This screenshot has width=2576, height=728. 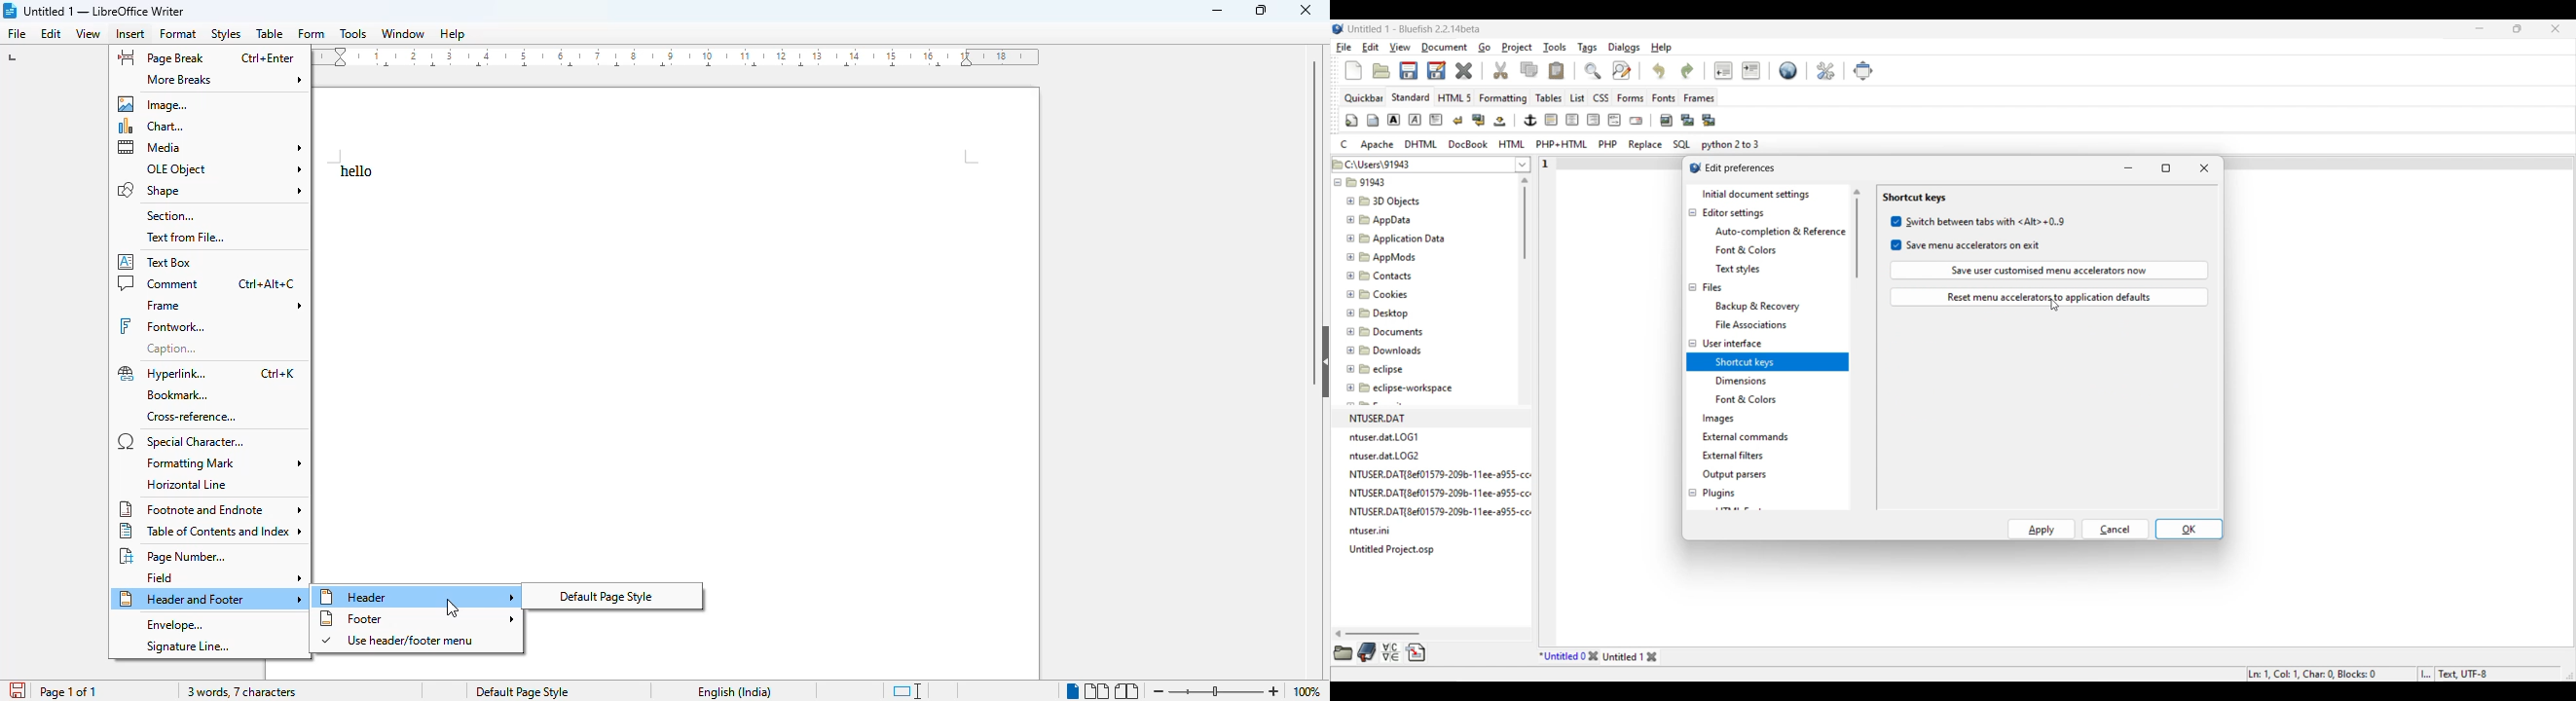 I want to click on frame, so click(x=223, y=306).